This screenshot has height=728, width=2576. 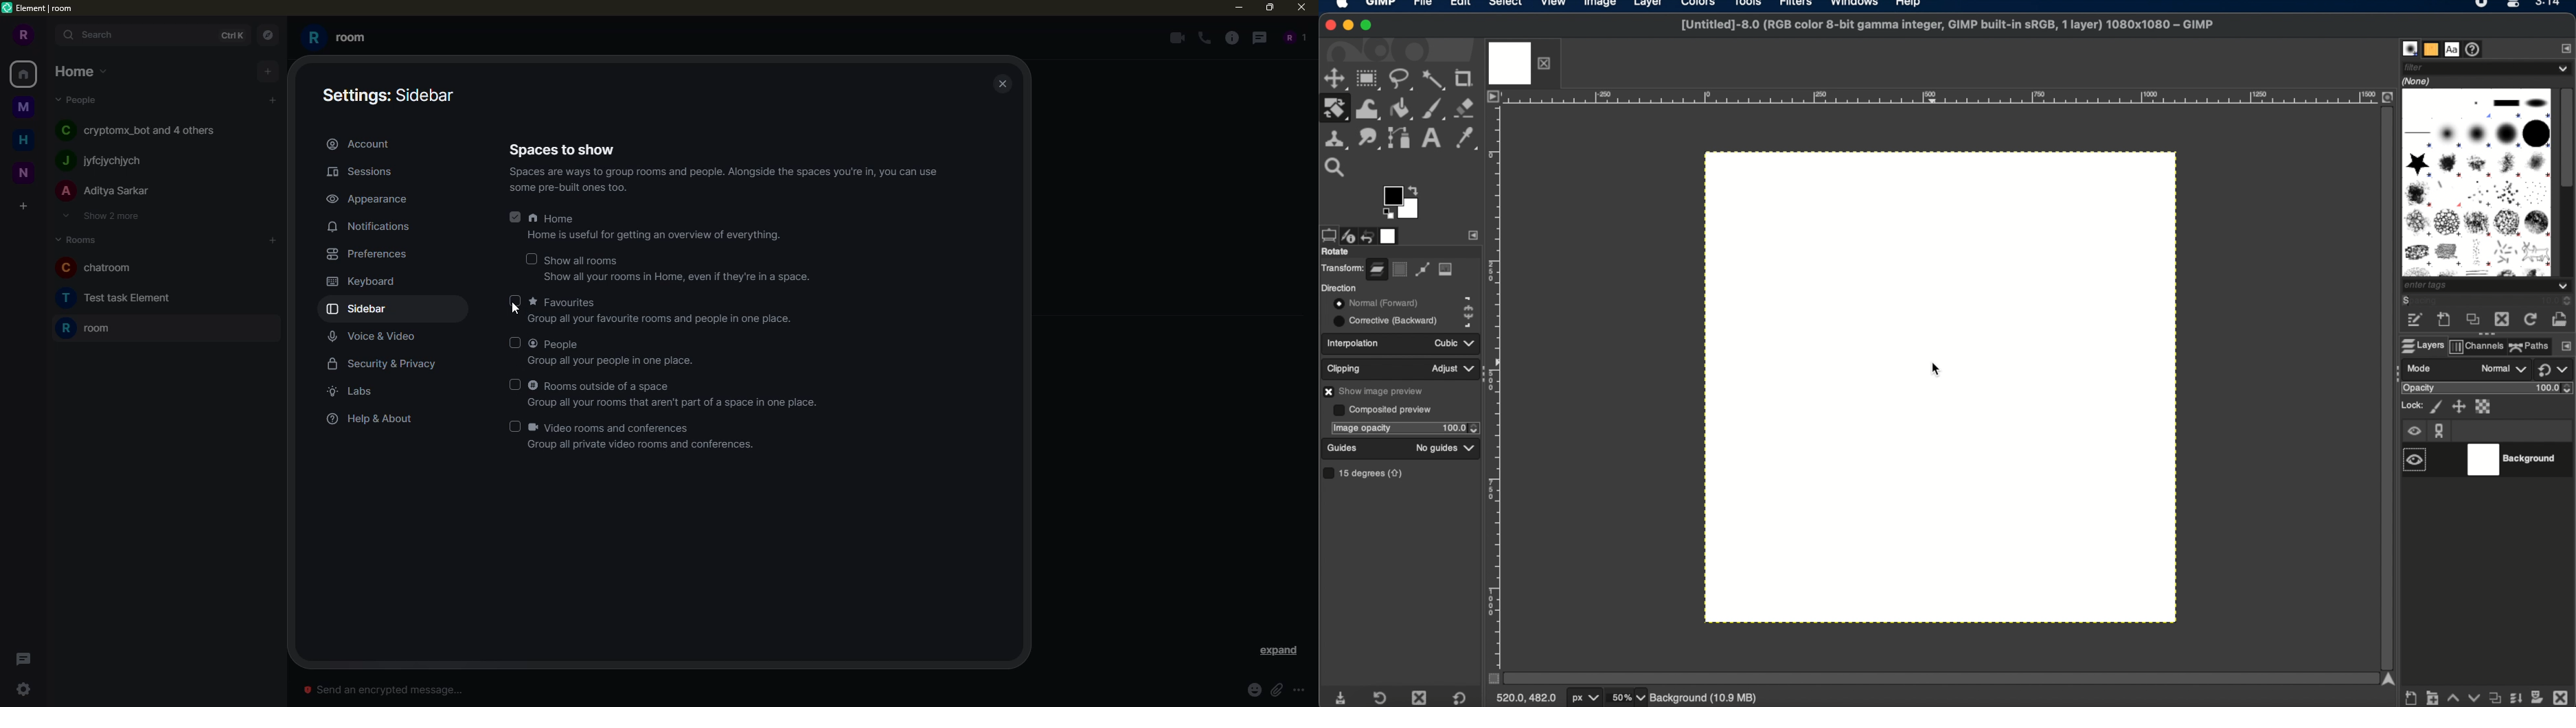 I want to click on transform, so click(x=1341, y=267).